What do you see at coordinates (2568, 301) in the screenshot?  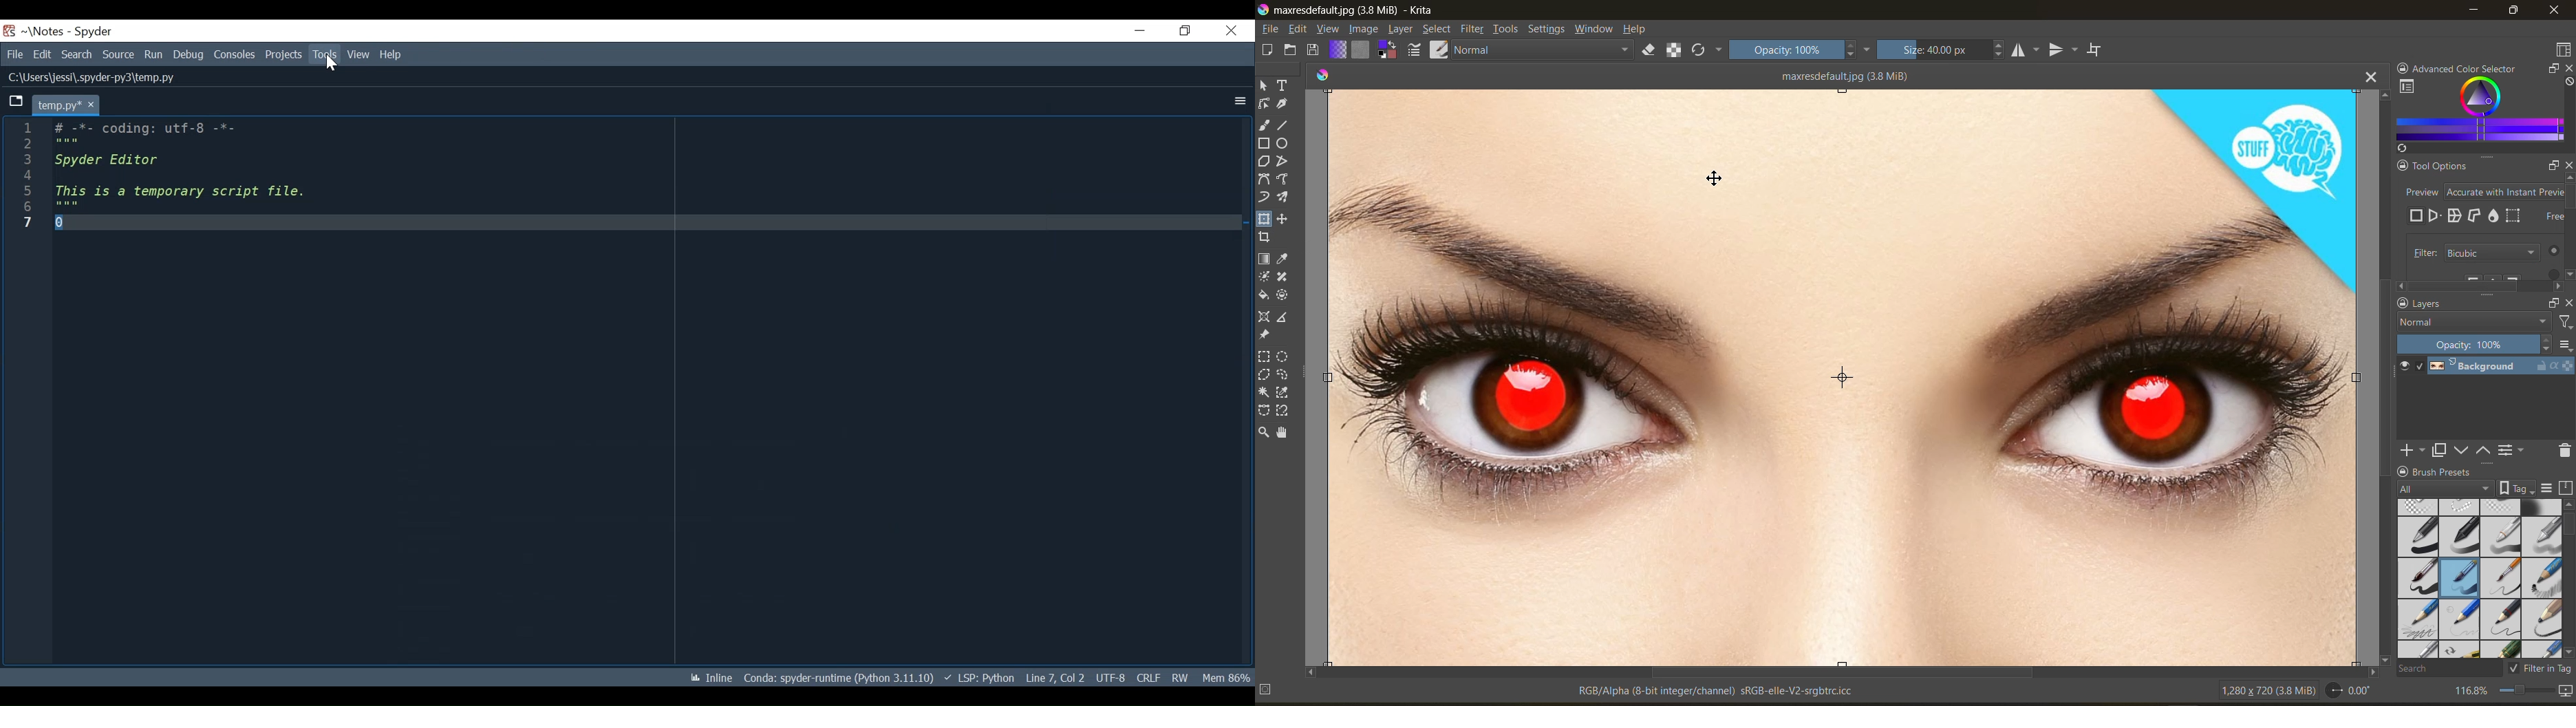 I see `close docker` at bounding box center [2568, 301].